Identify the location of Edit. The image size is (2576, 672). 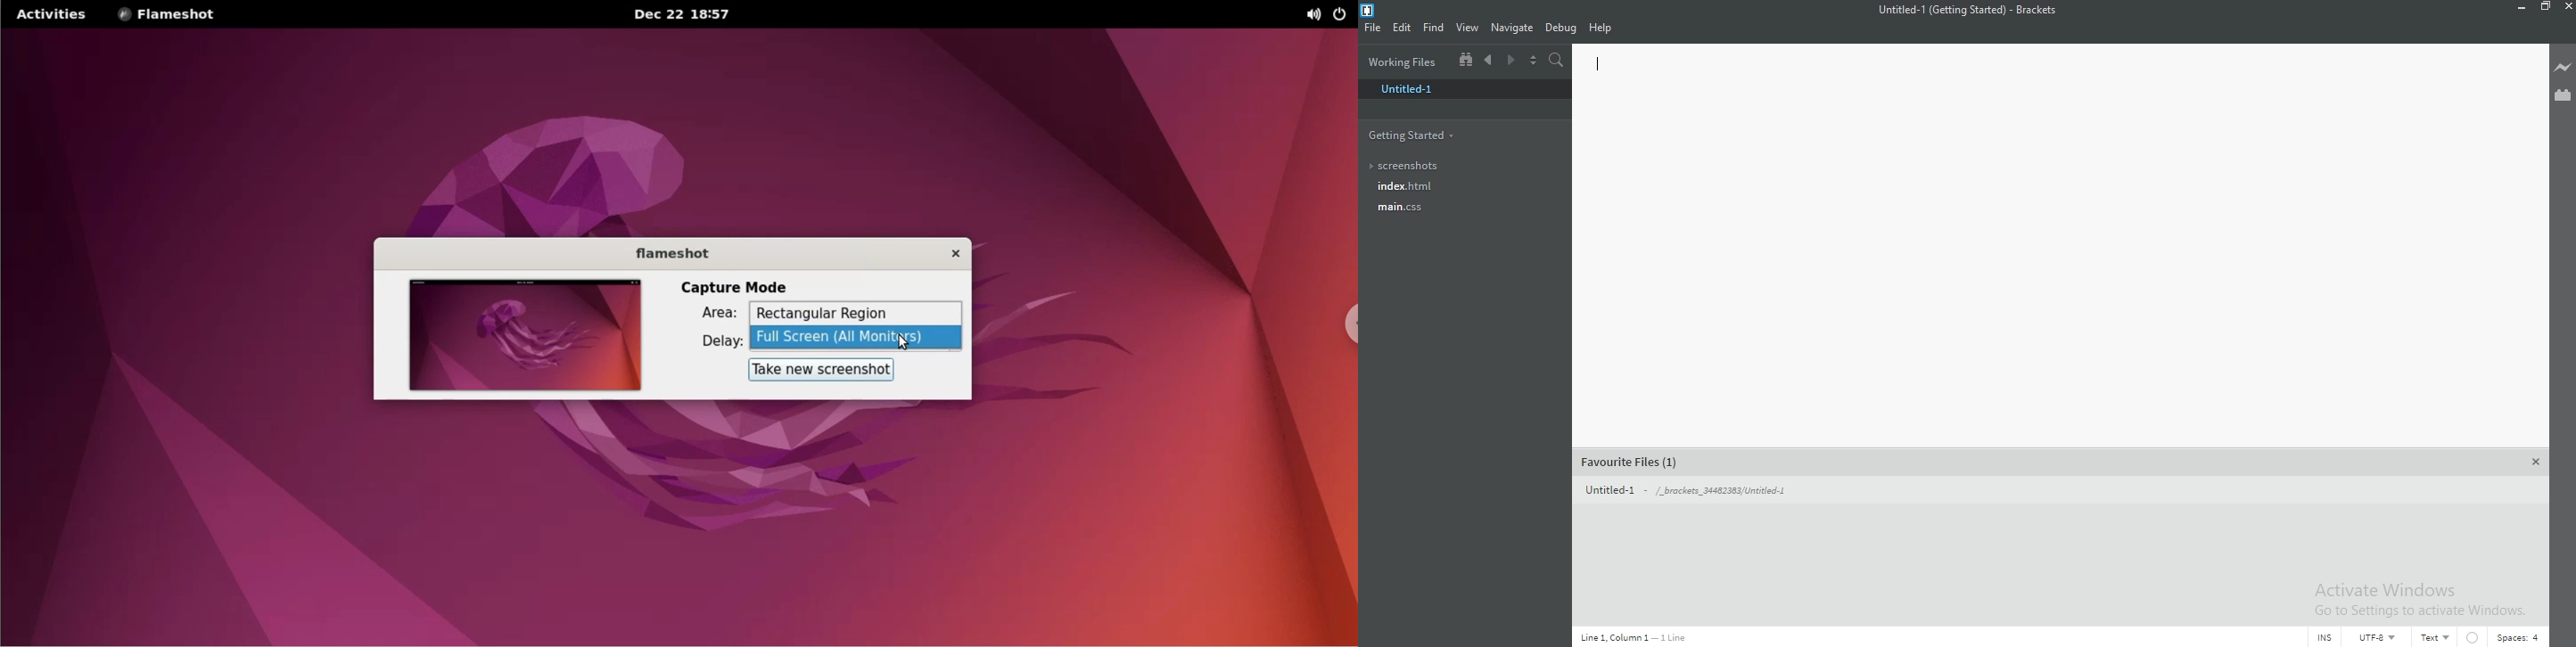
(1399, 28).